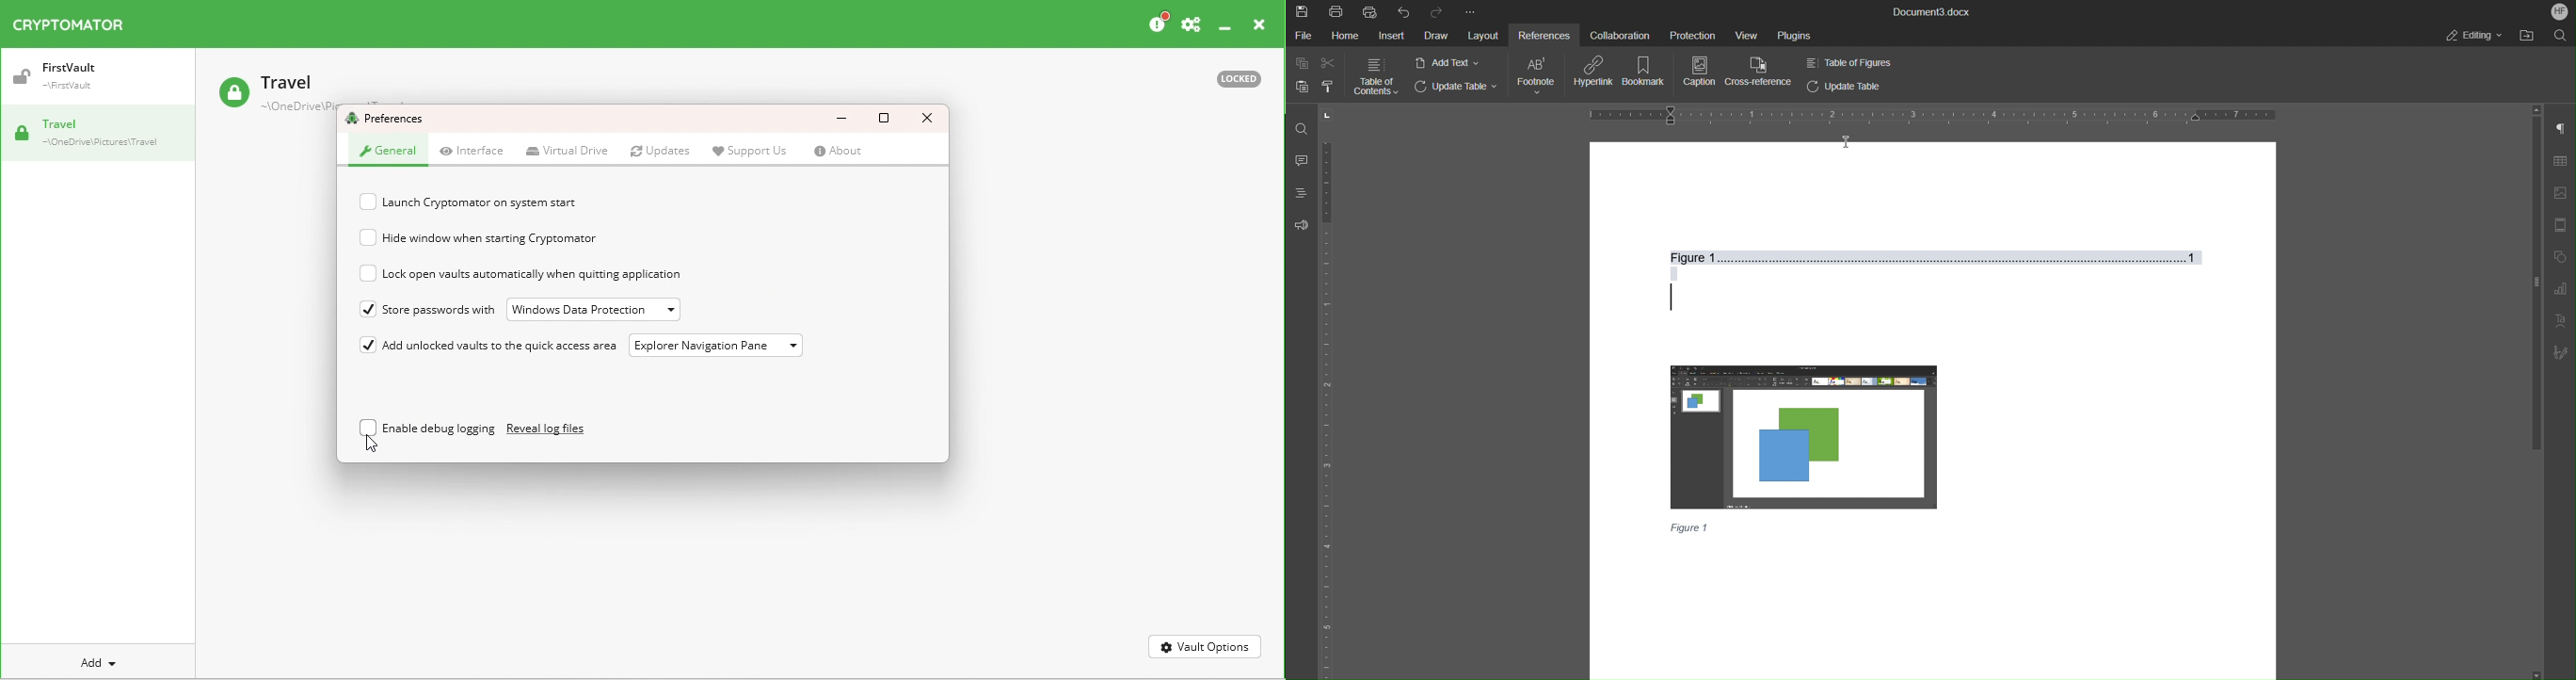  Describe the element at coordinates (1698, 73) in the screenshot. I see `Caption` at that location.